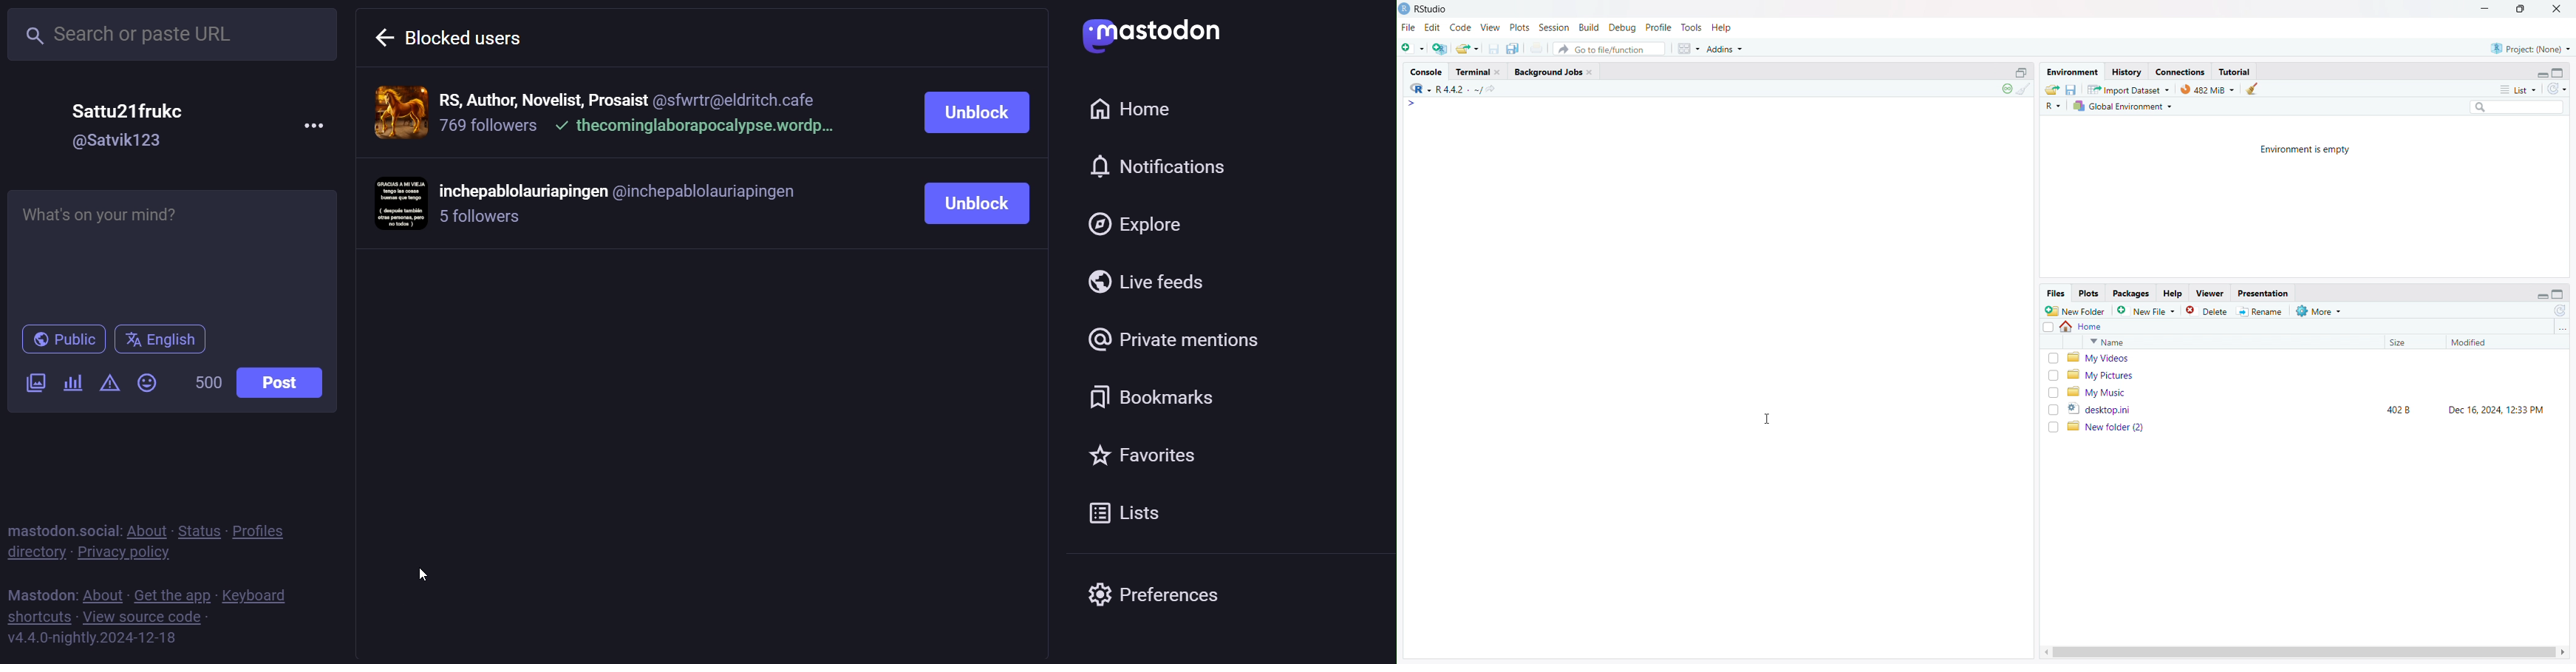  I want to click on keyboards, so click(267, 593).